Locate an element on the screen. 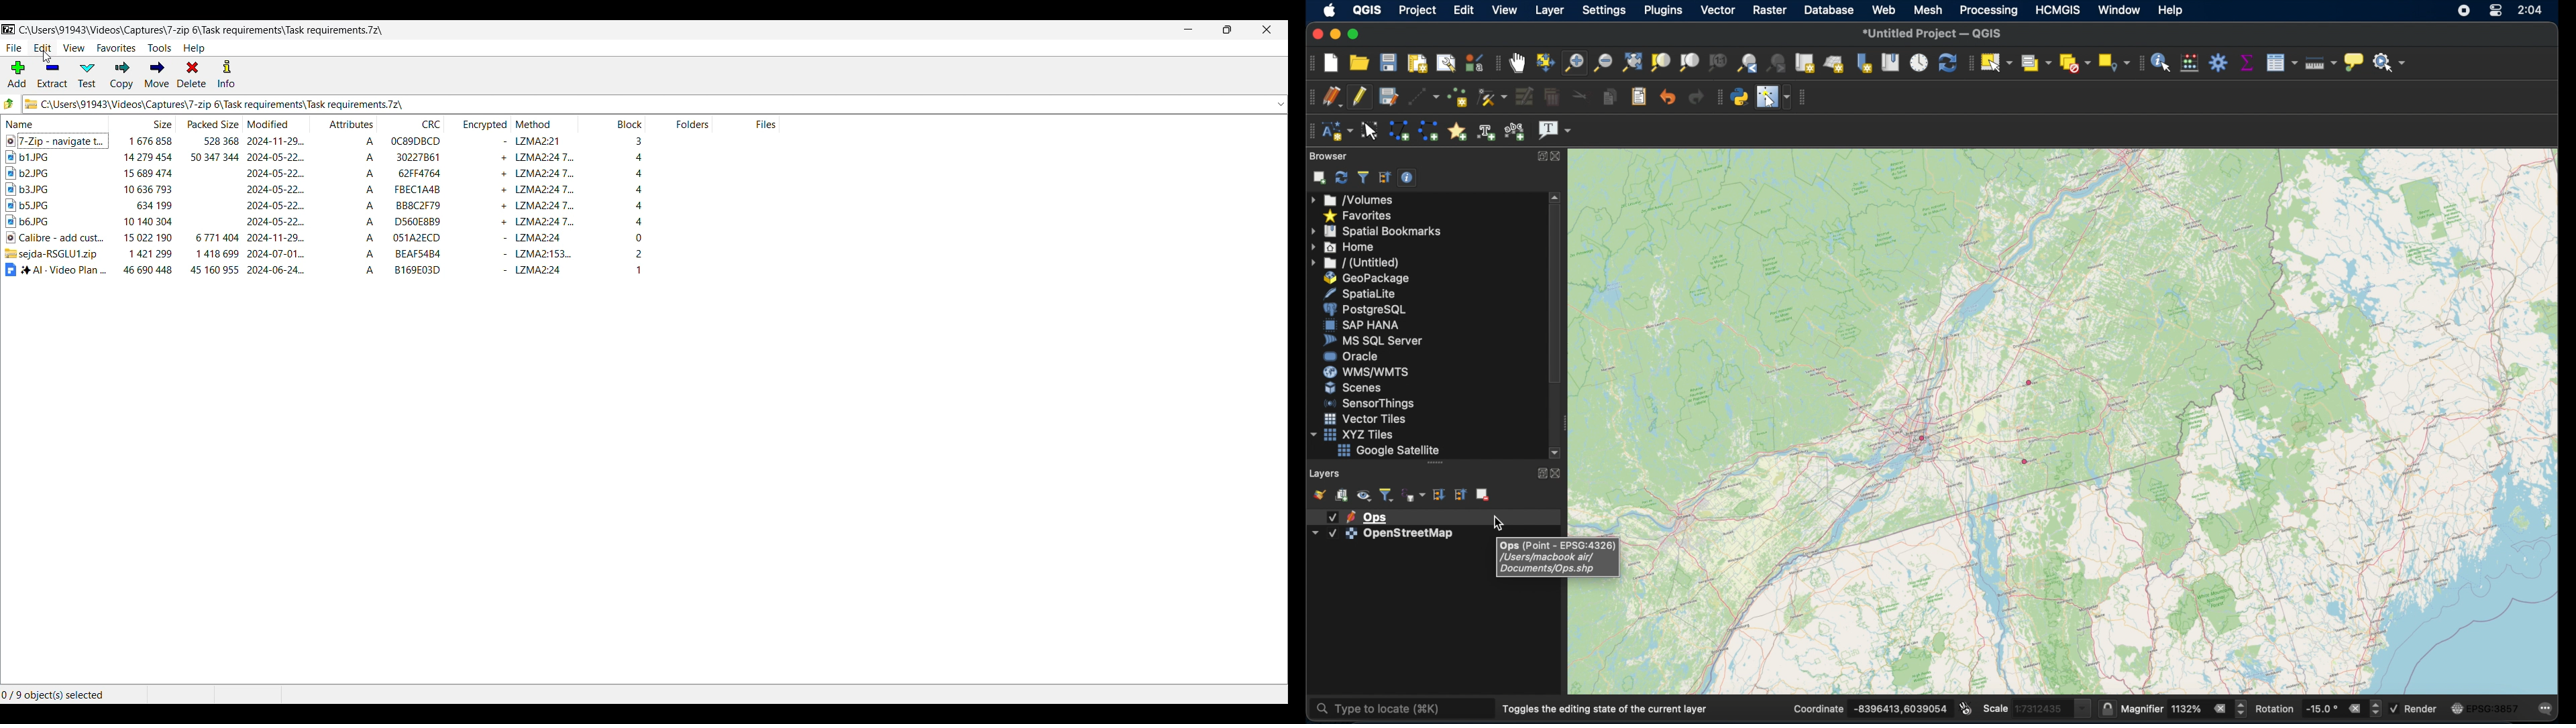 This screenshot has height=728, width=2576. Modified column is located at coordinates (276, 123).